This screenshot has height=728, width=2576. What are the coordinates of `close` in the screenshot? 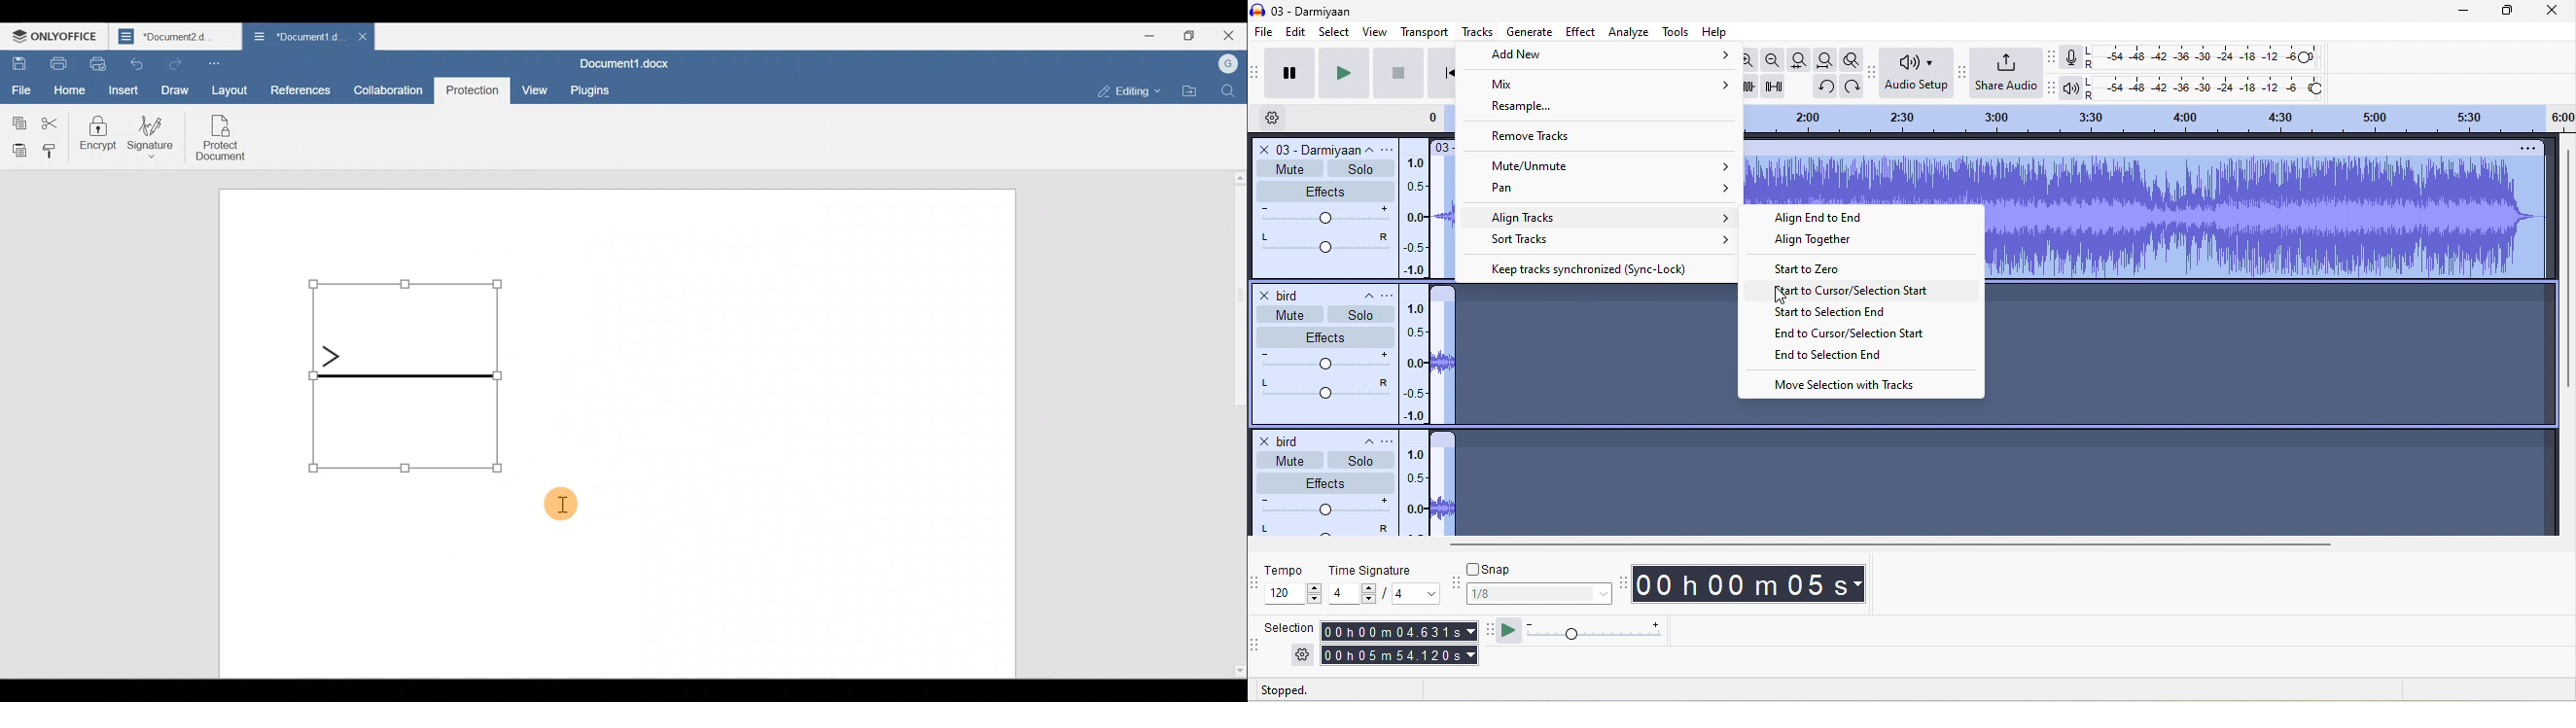 It's located at (2549, 11).